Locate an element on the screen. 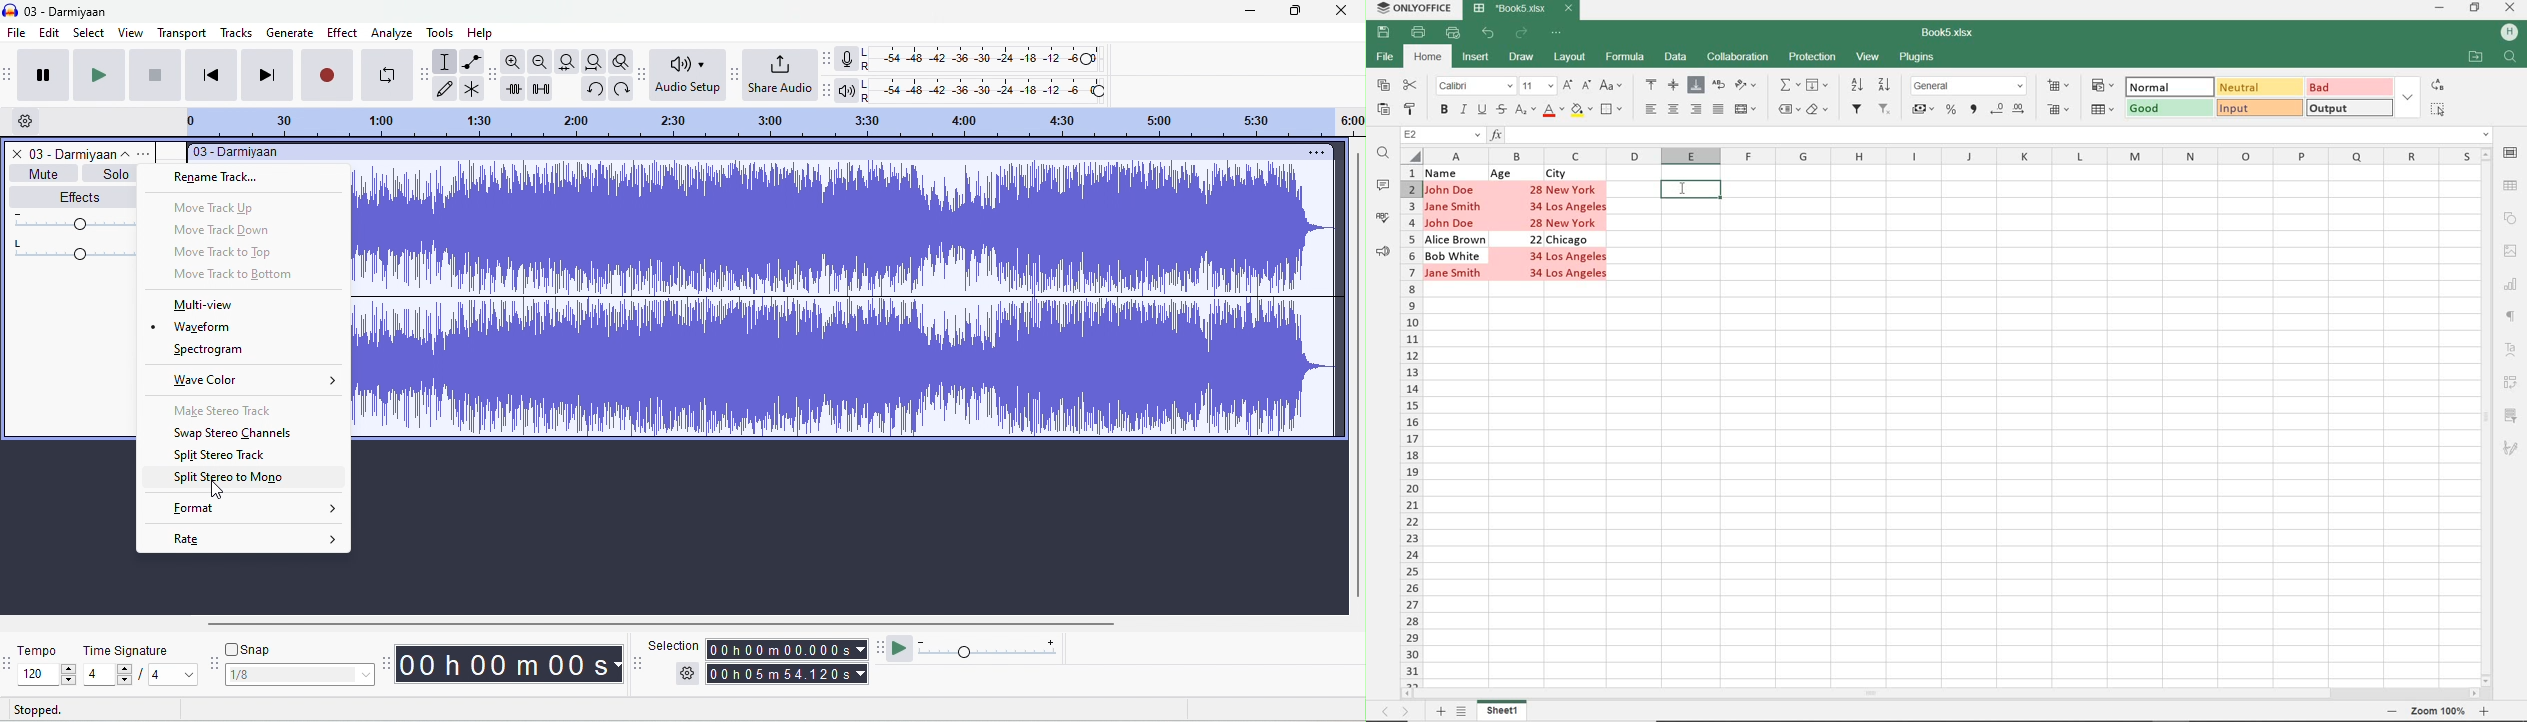 This screenshot has width=2548, height=728. DRAW is located at coordinates (1522, 56).